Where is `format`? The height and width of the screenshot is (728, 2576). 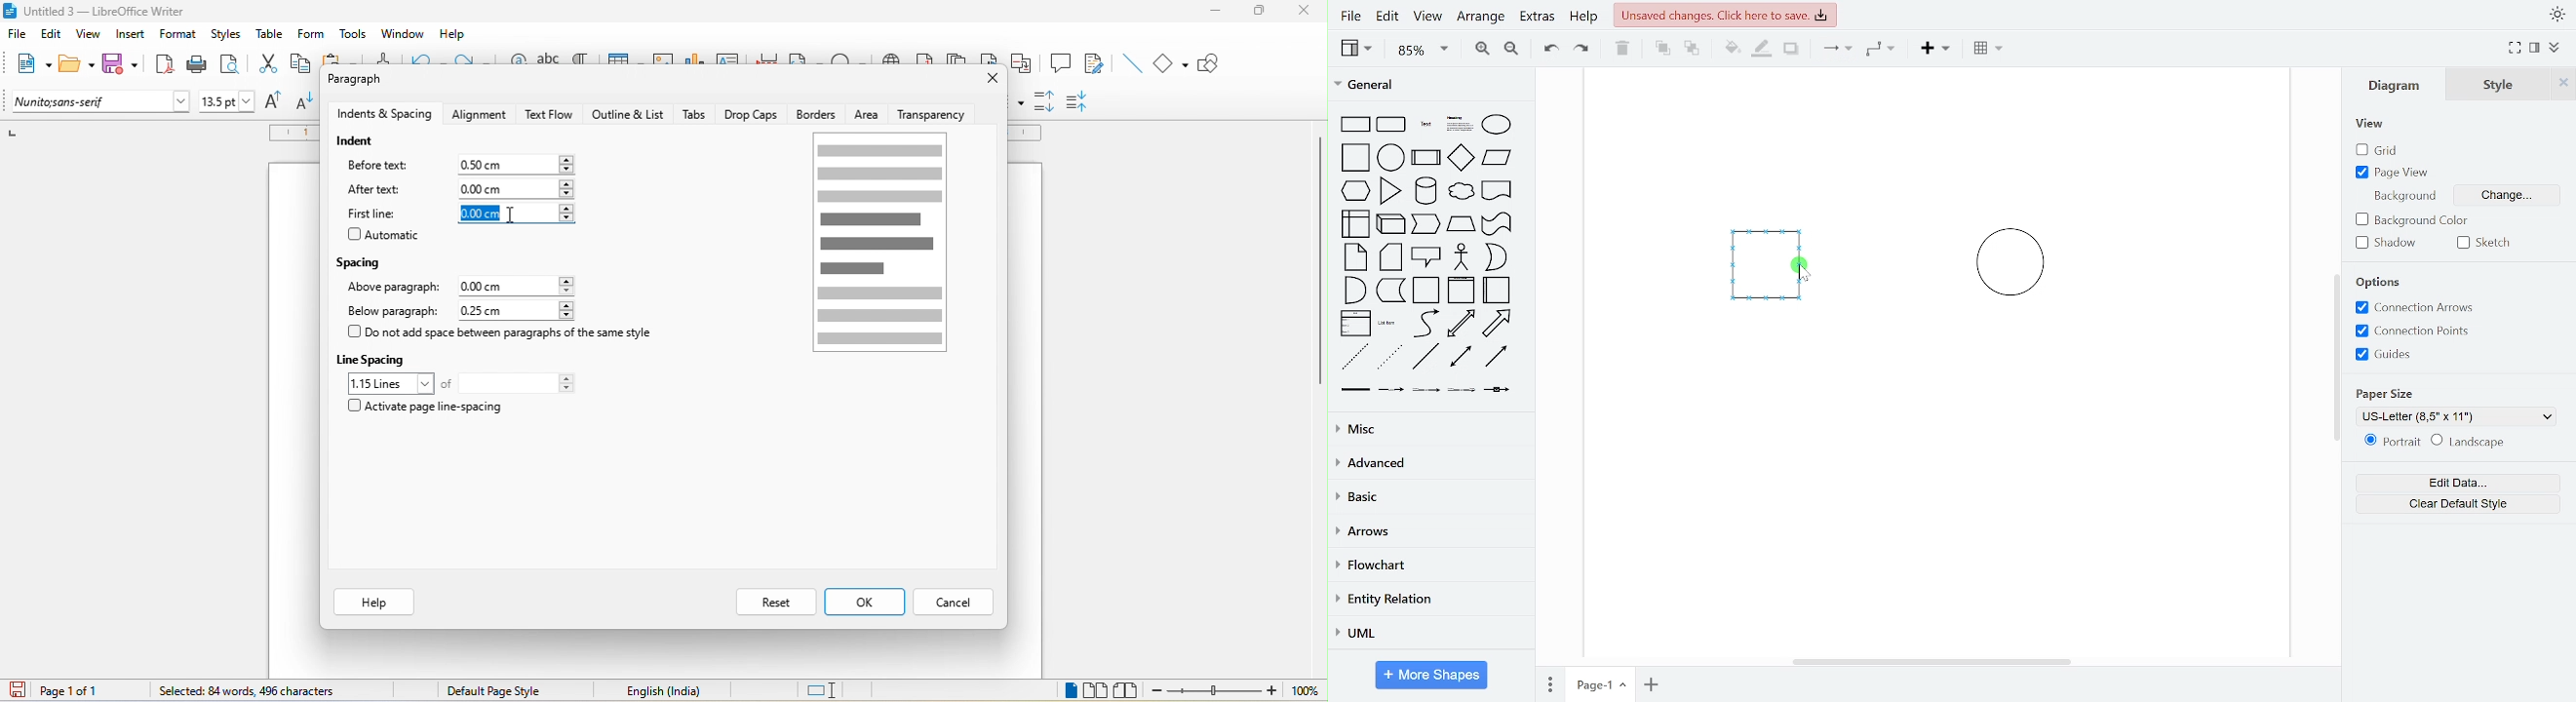
format is located at coordinates (2535, 48).